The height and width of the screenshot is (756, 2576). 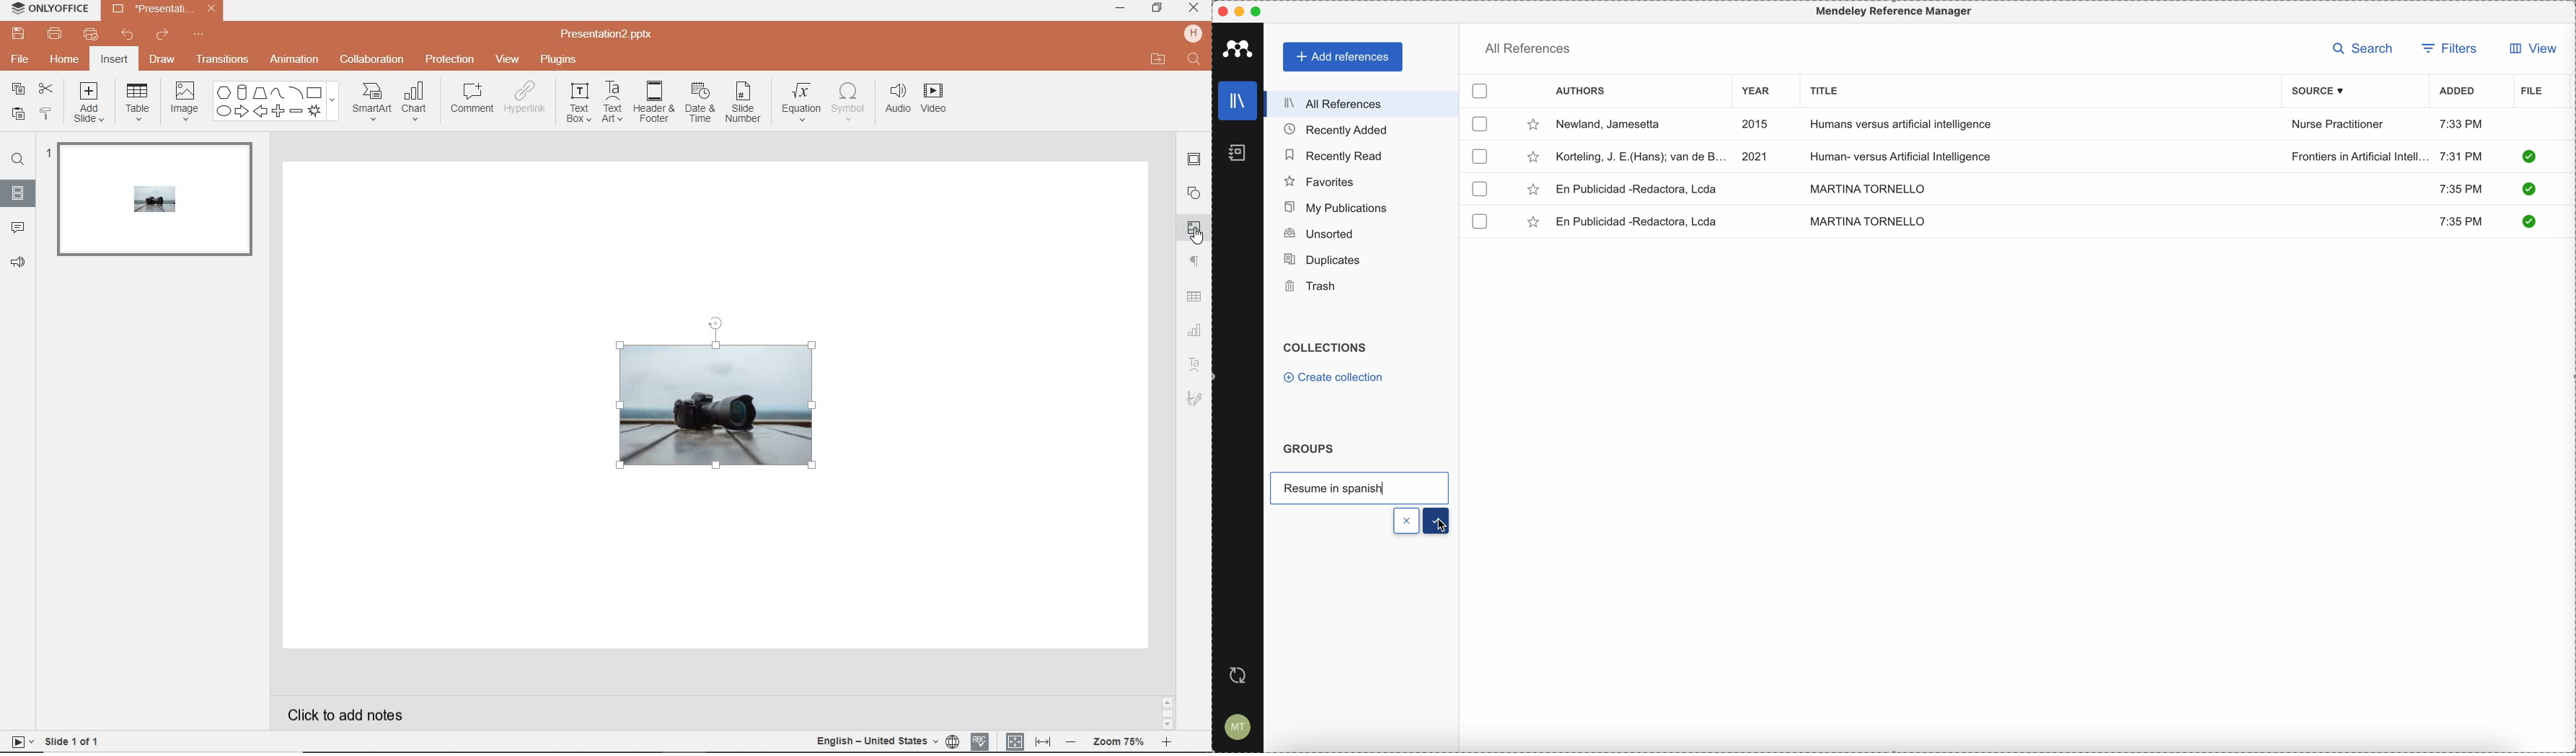 What do you see at coordinates (1642, 156) in the screenshot?
I see `Korteling, J.E.(Hans)` at bounding box center [1642, 156].